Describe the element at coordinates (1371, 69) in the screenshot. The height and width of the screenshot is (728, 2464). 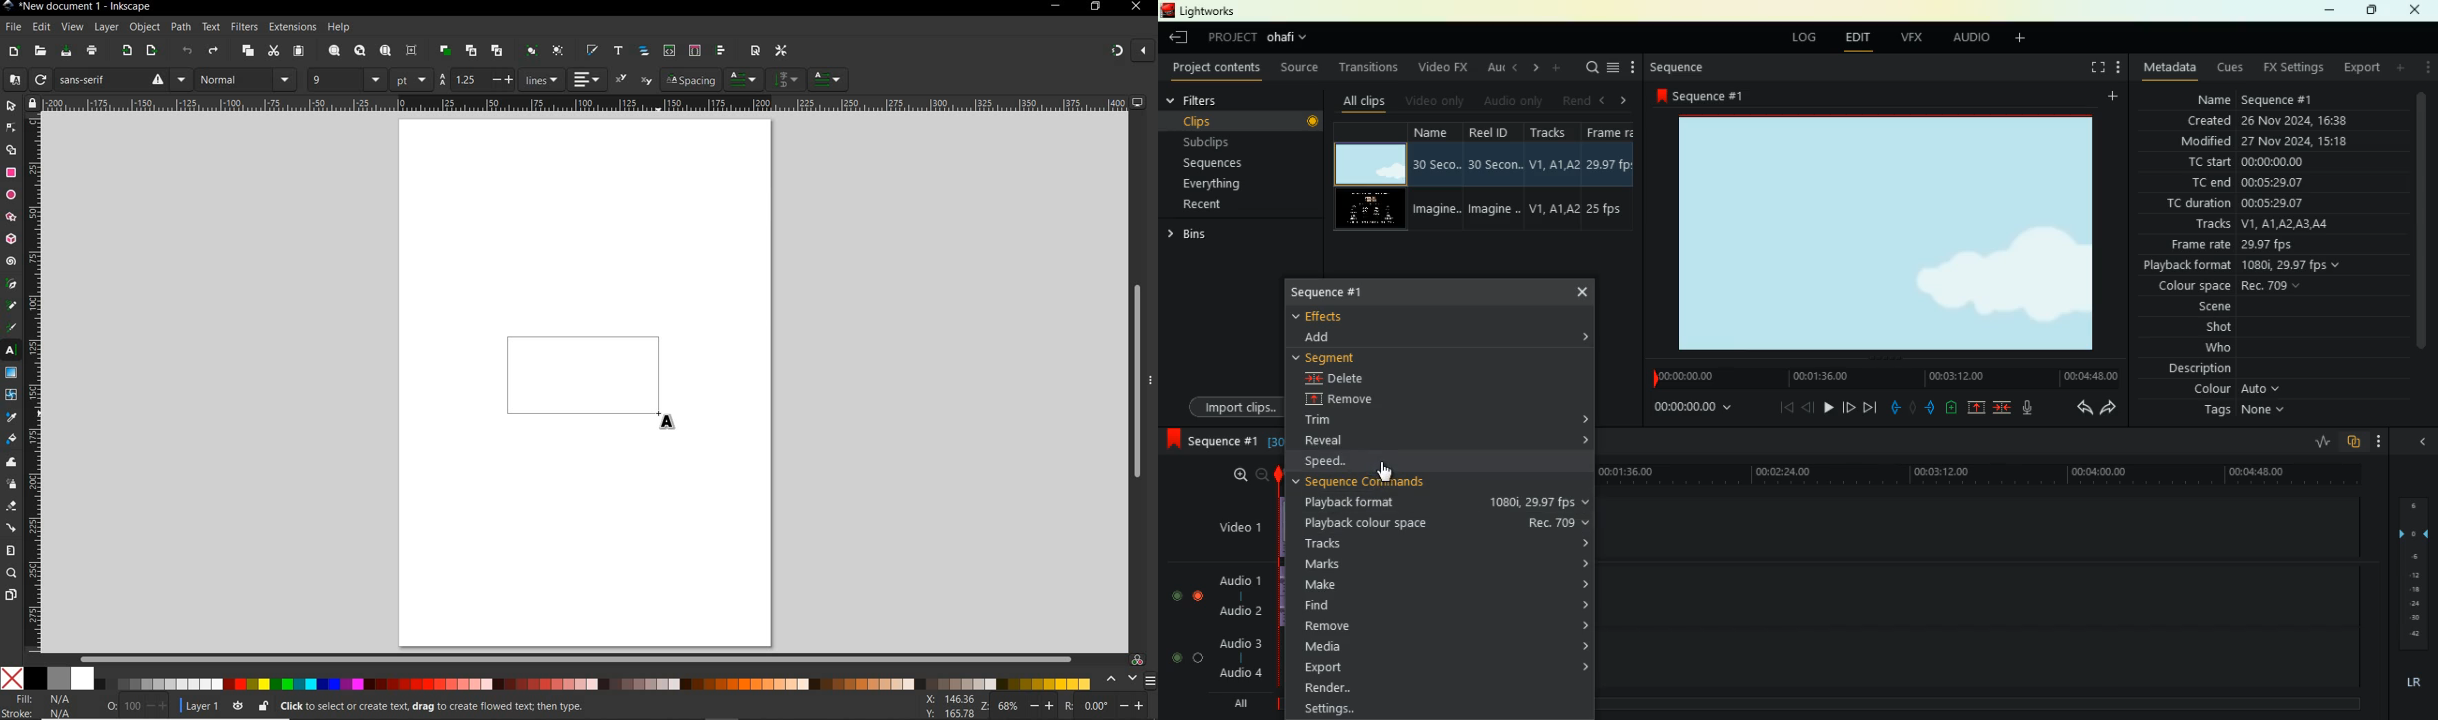
I see `transitions` at that location.